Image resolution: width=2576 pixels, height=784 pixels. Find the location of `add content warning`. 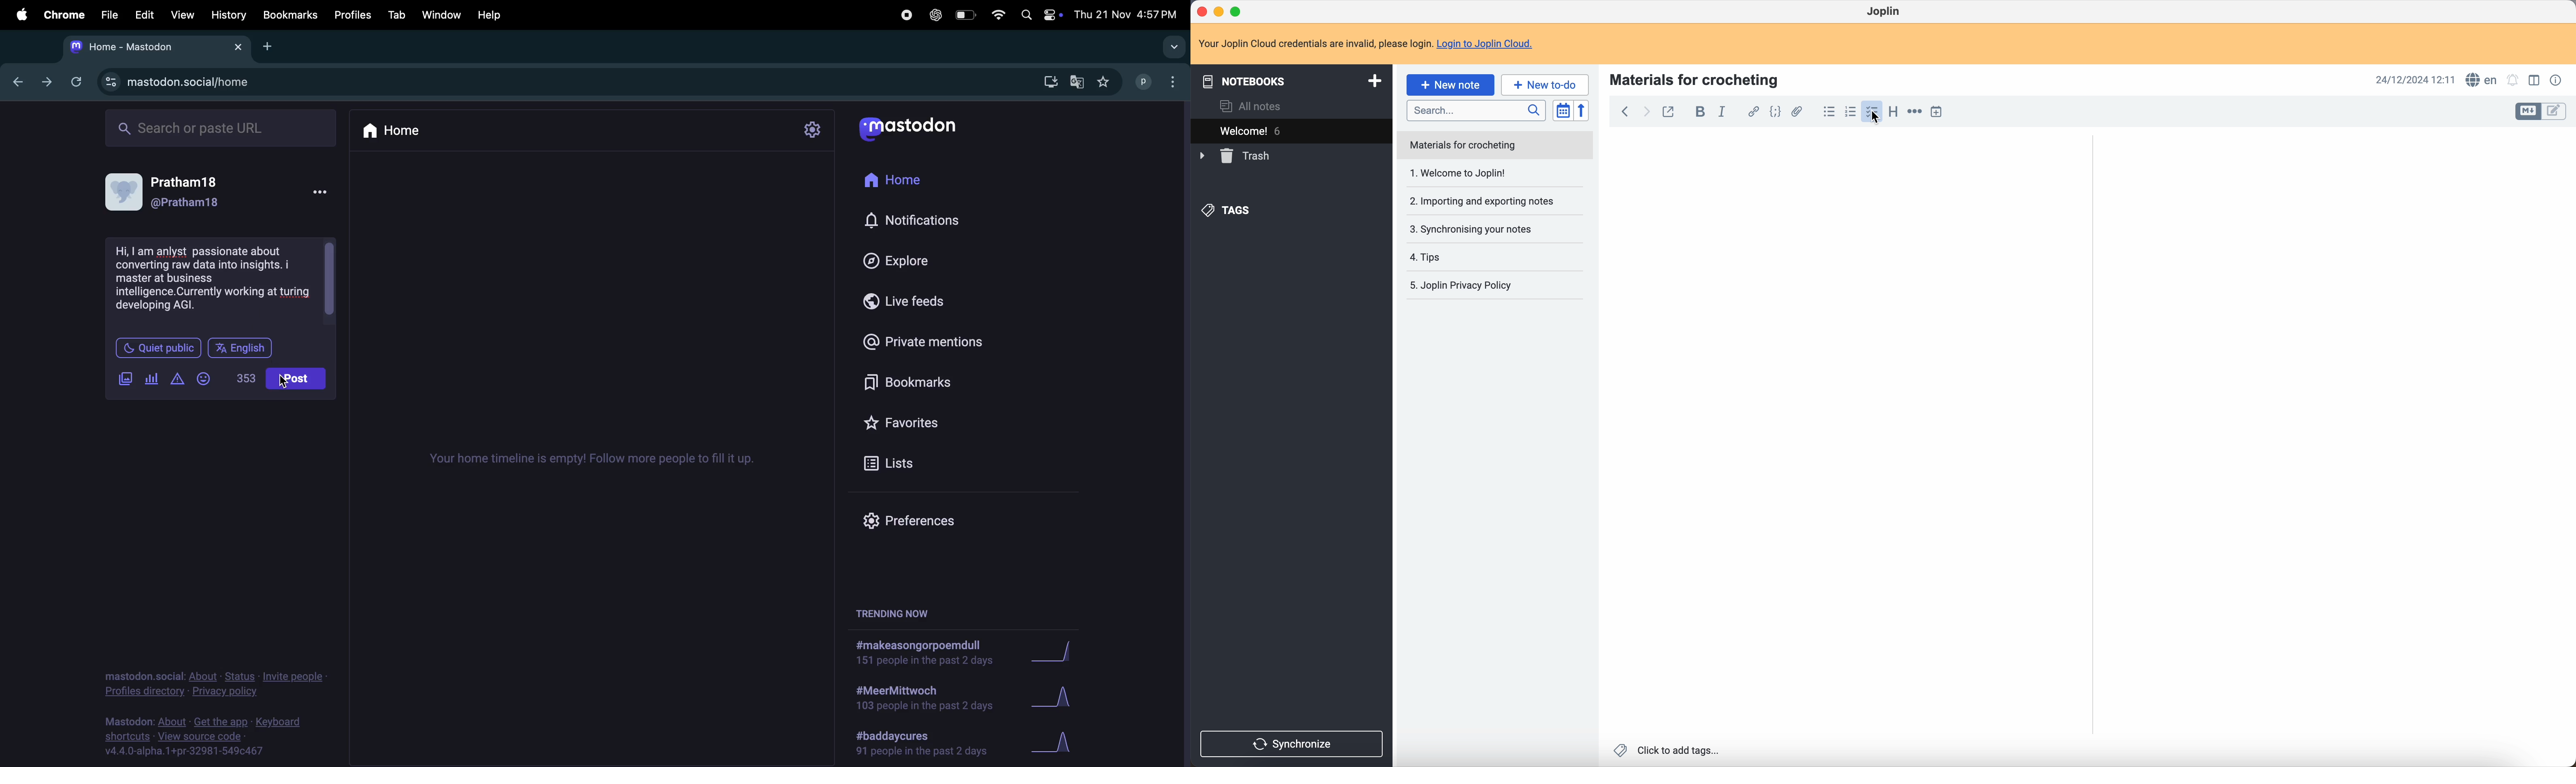

add content warning is located at coordinates (177, 379).